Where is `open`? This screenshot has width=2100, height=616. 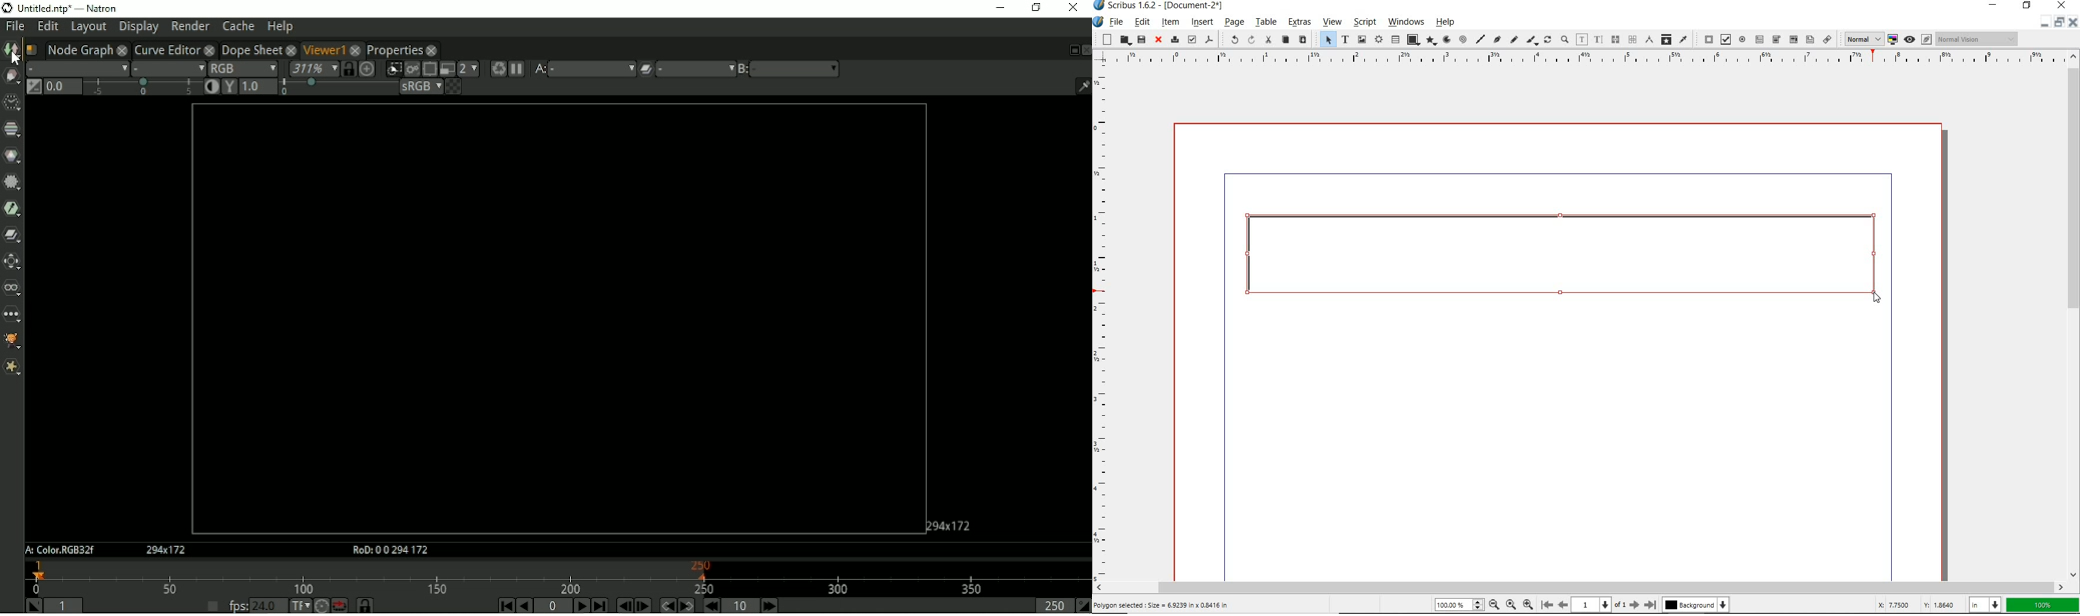
open is located at coordinates (1124, 40).